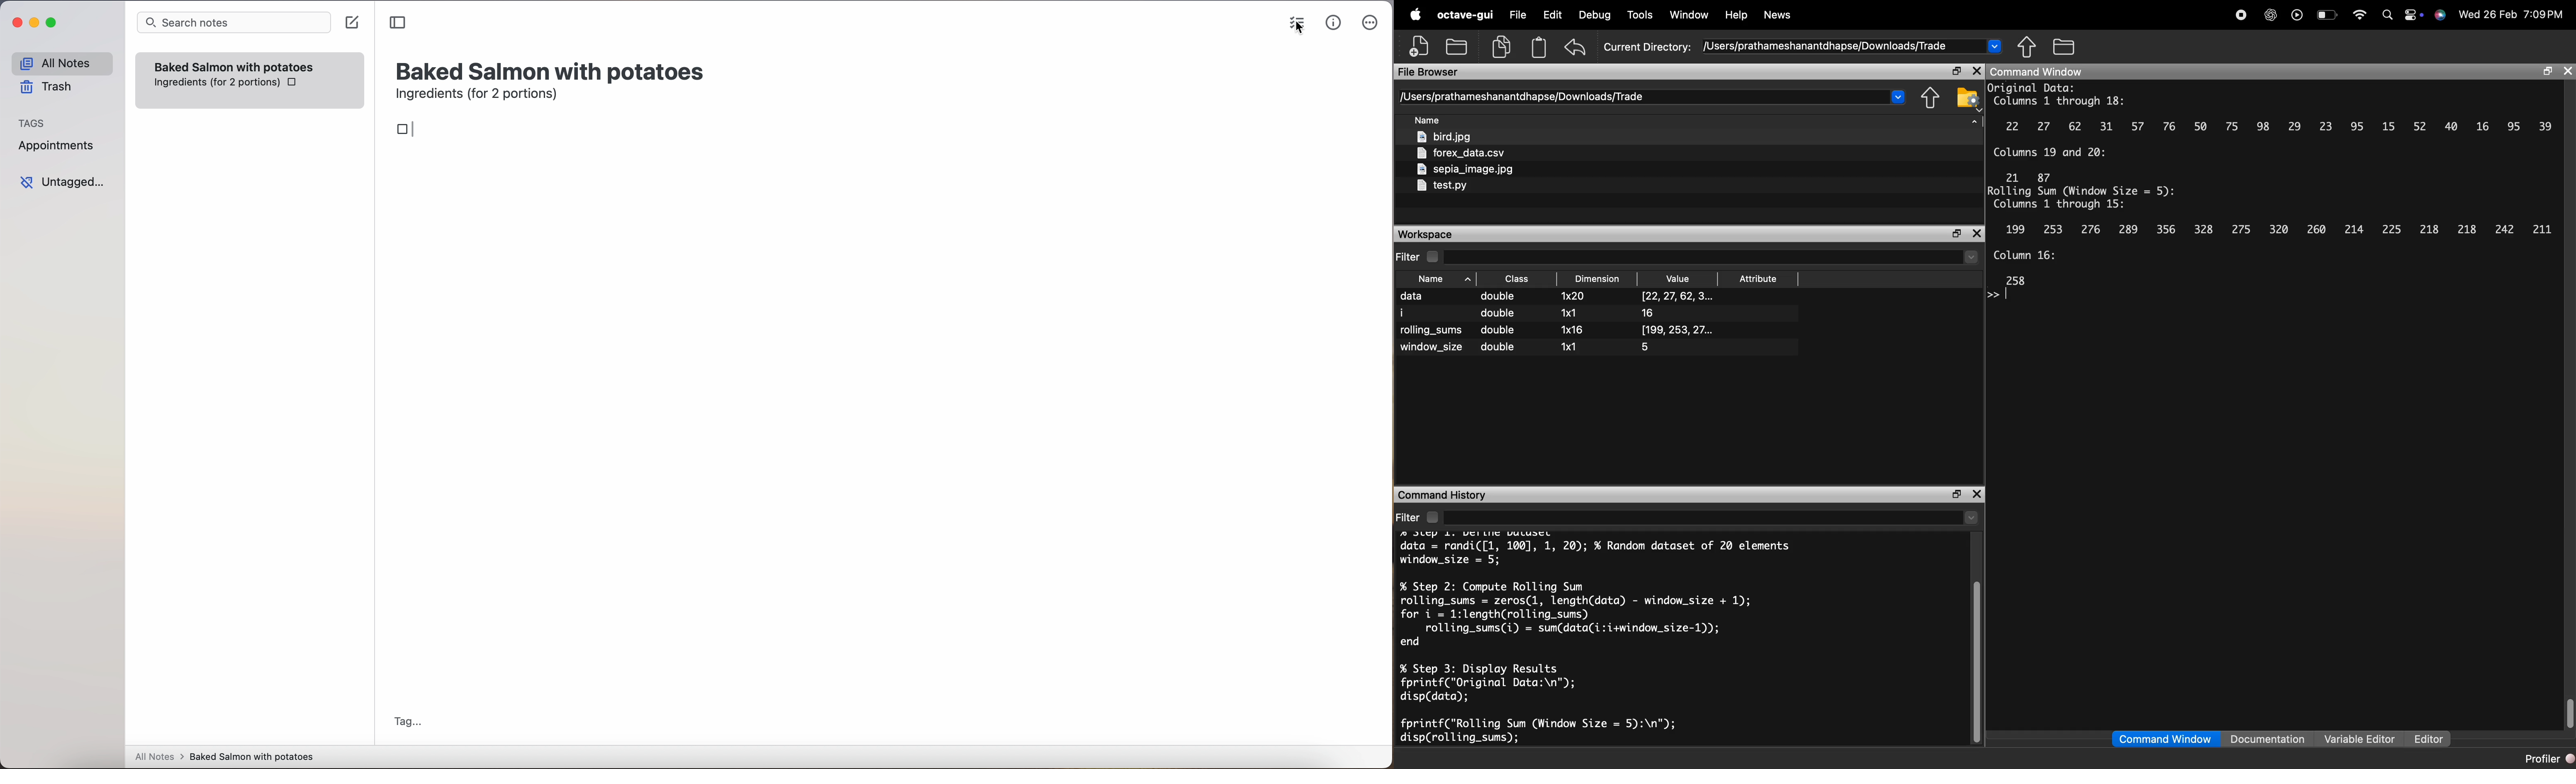  I want to click on cursor, so click(1297, 32).